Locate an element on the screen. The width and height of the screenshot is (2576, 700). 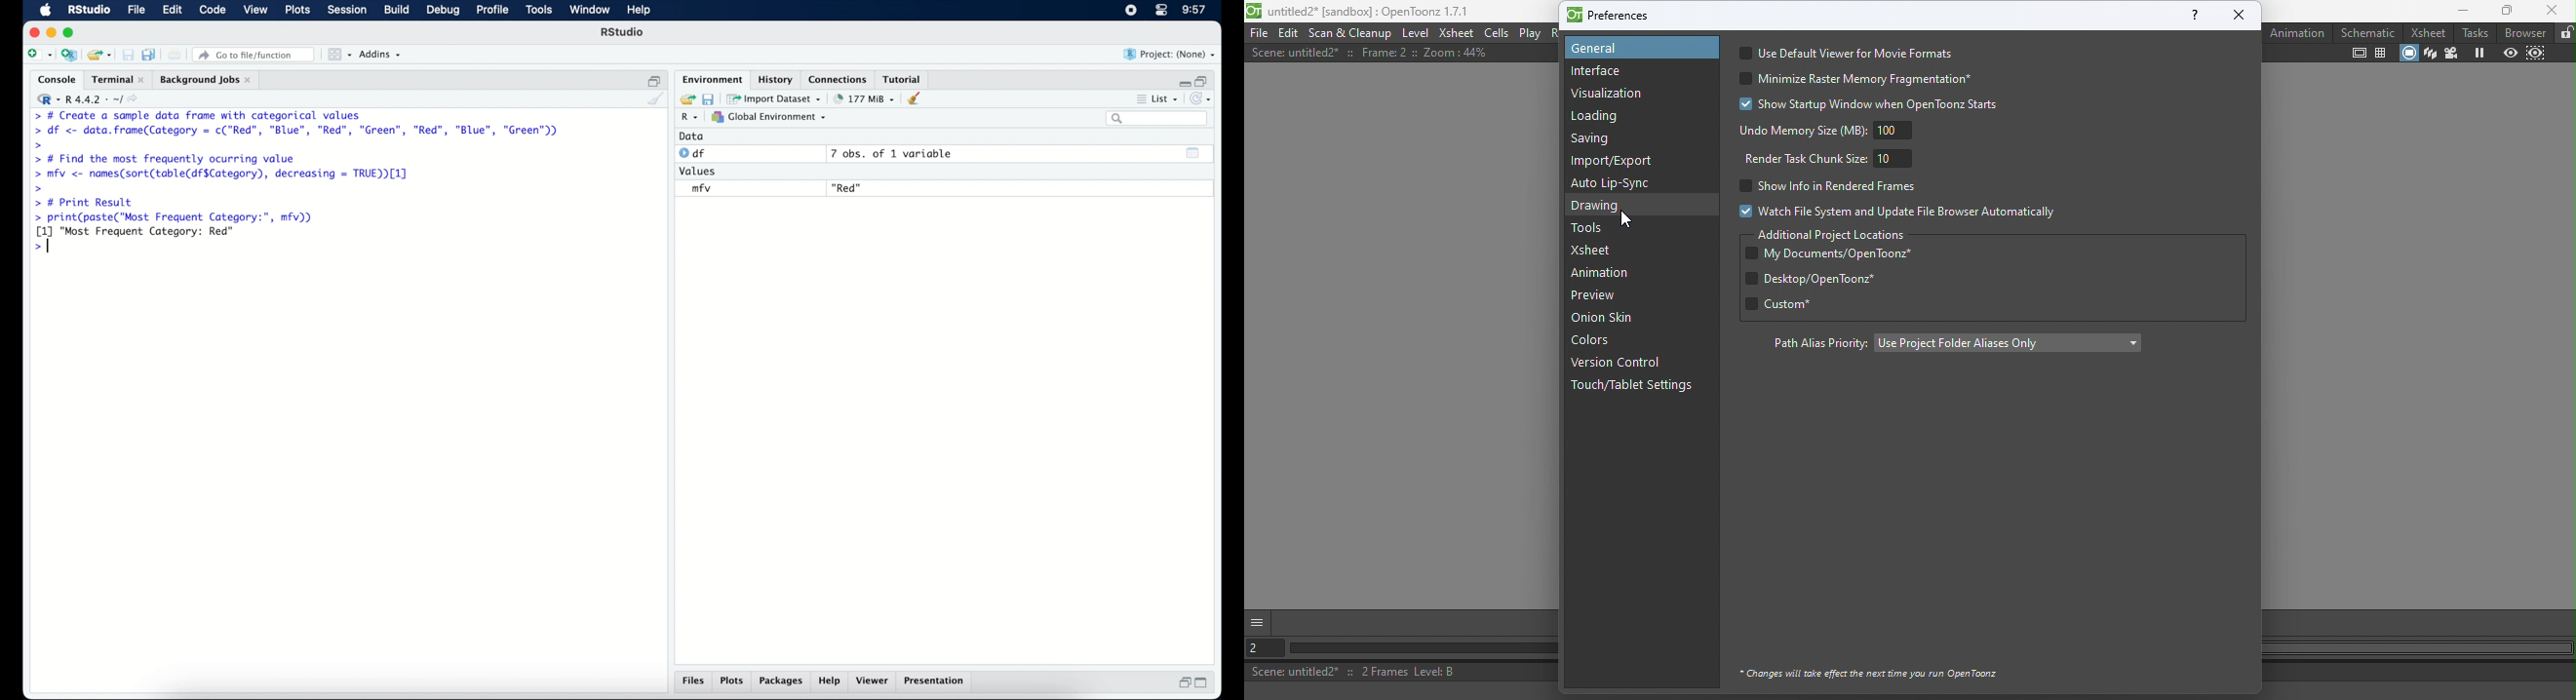
terminal is located at coordinates (116, 78).